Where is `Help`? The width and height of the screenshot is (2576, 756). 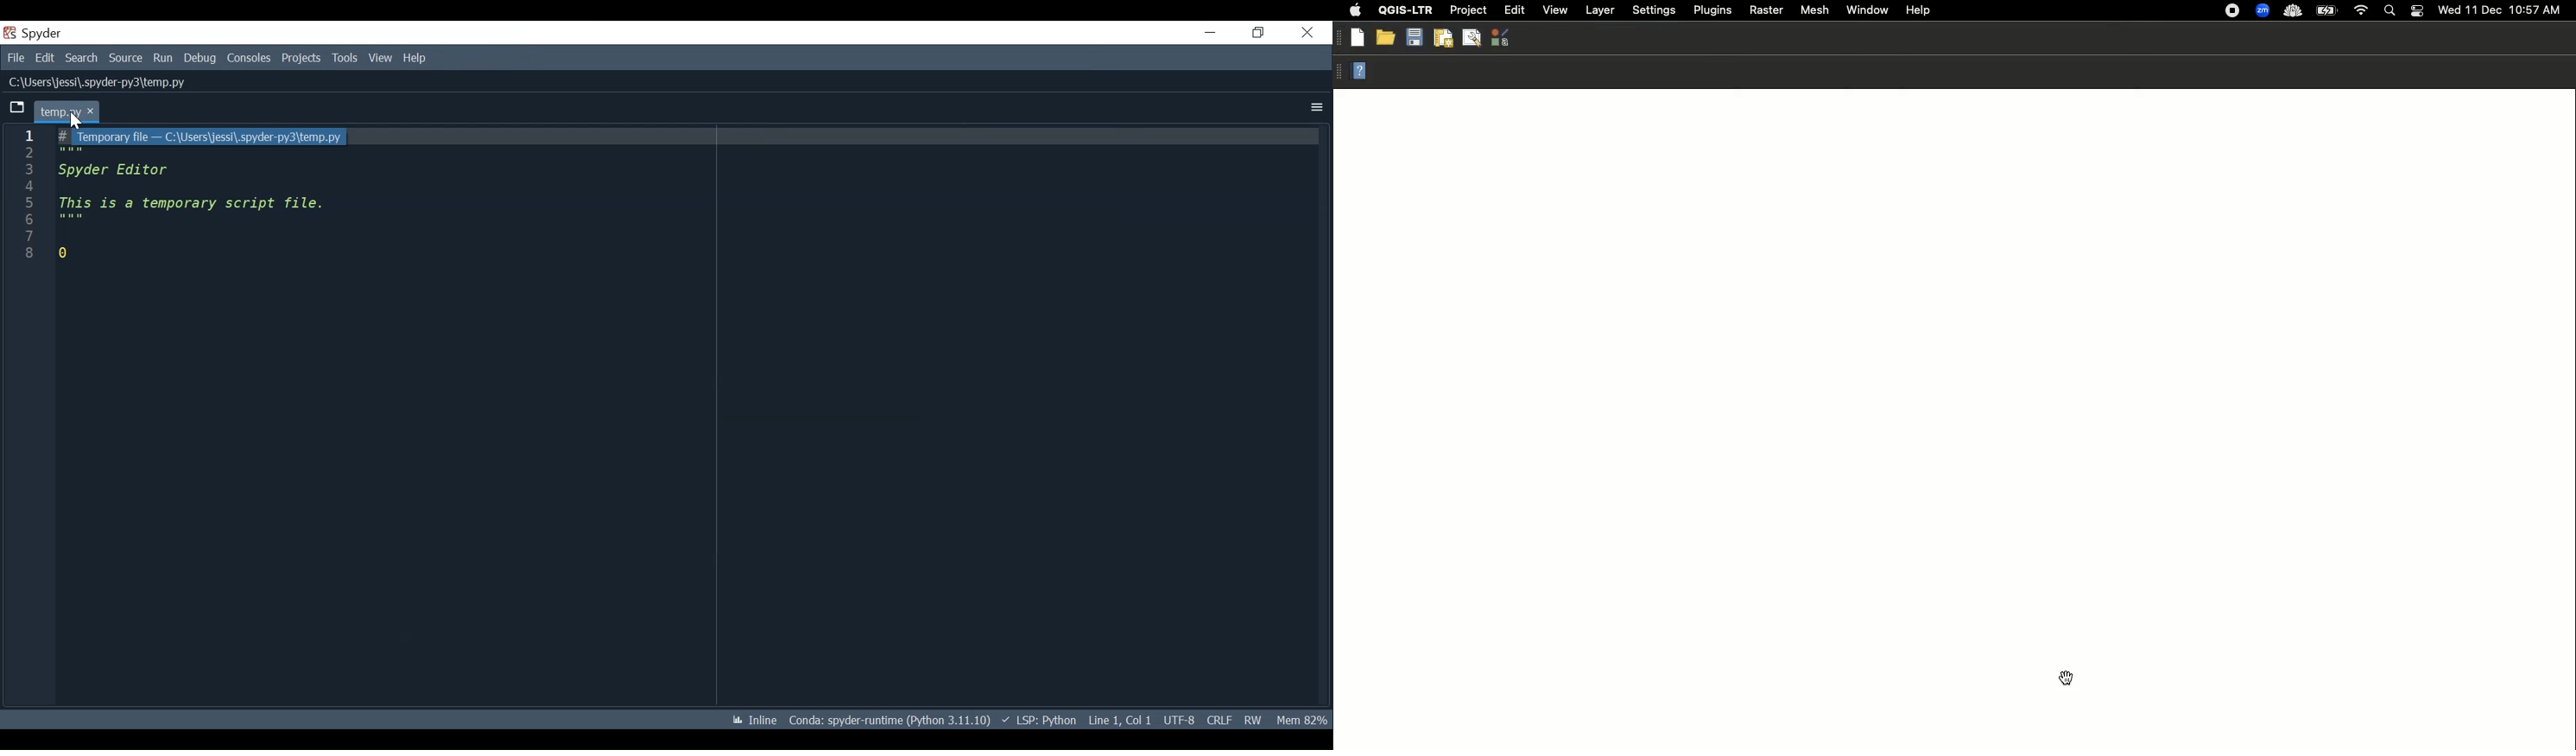 Help is located at coordinates (415, 58).